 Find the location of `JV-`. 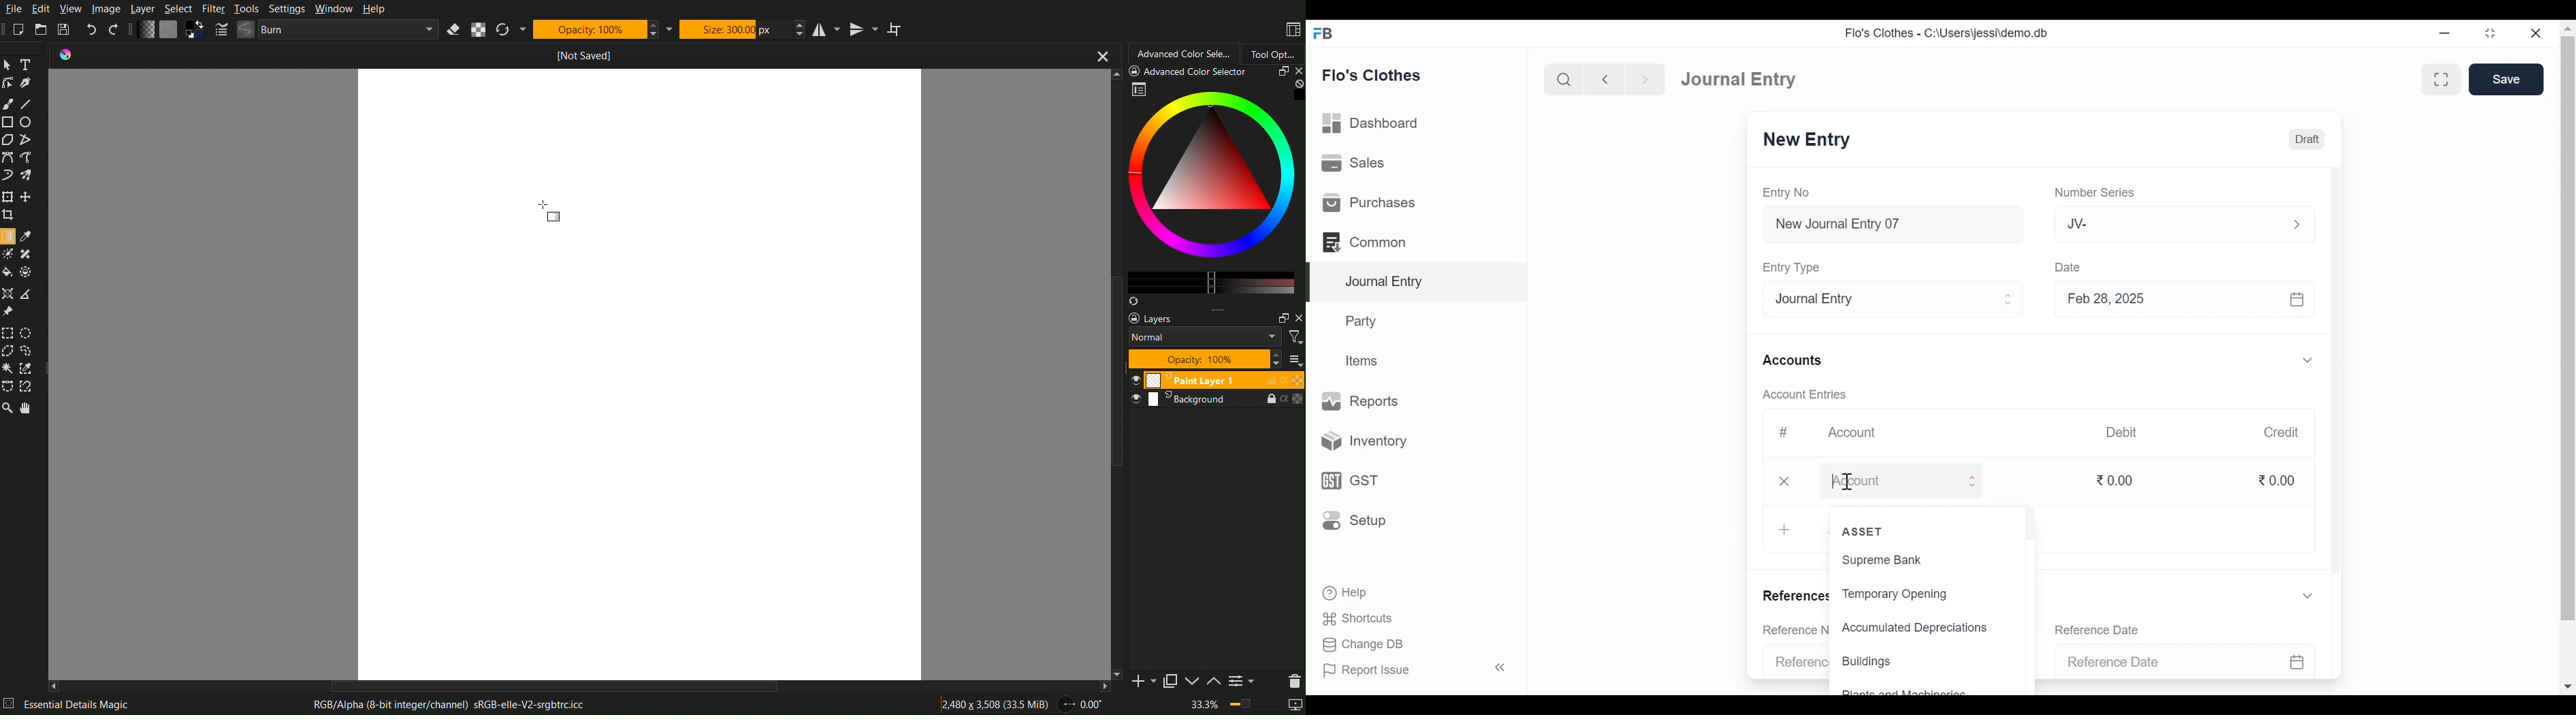

JV- is located at coordinates (2170, 224).